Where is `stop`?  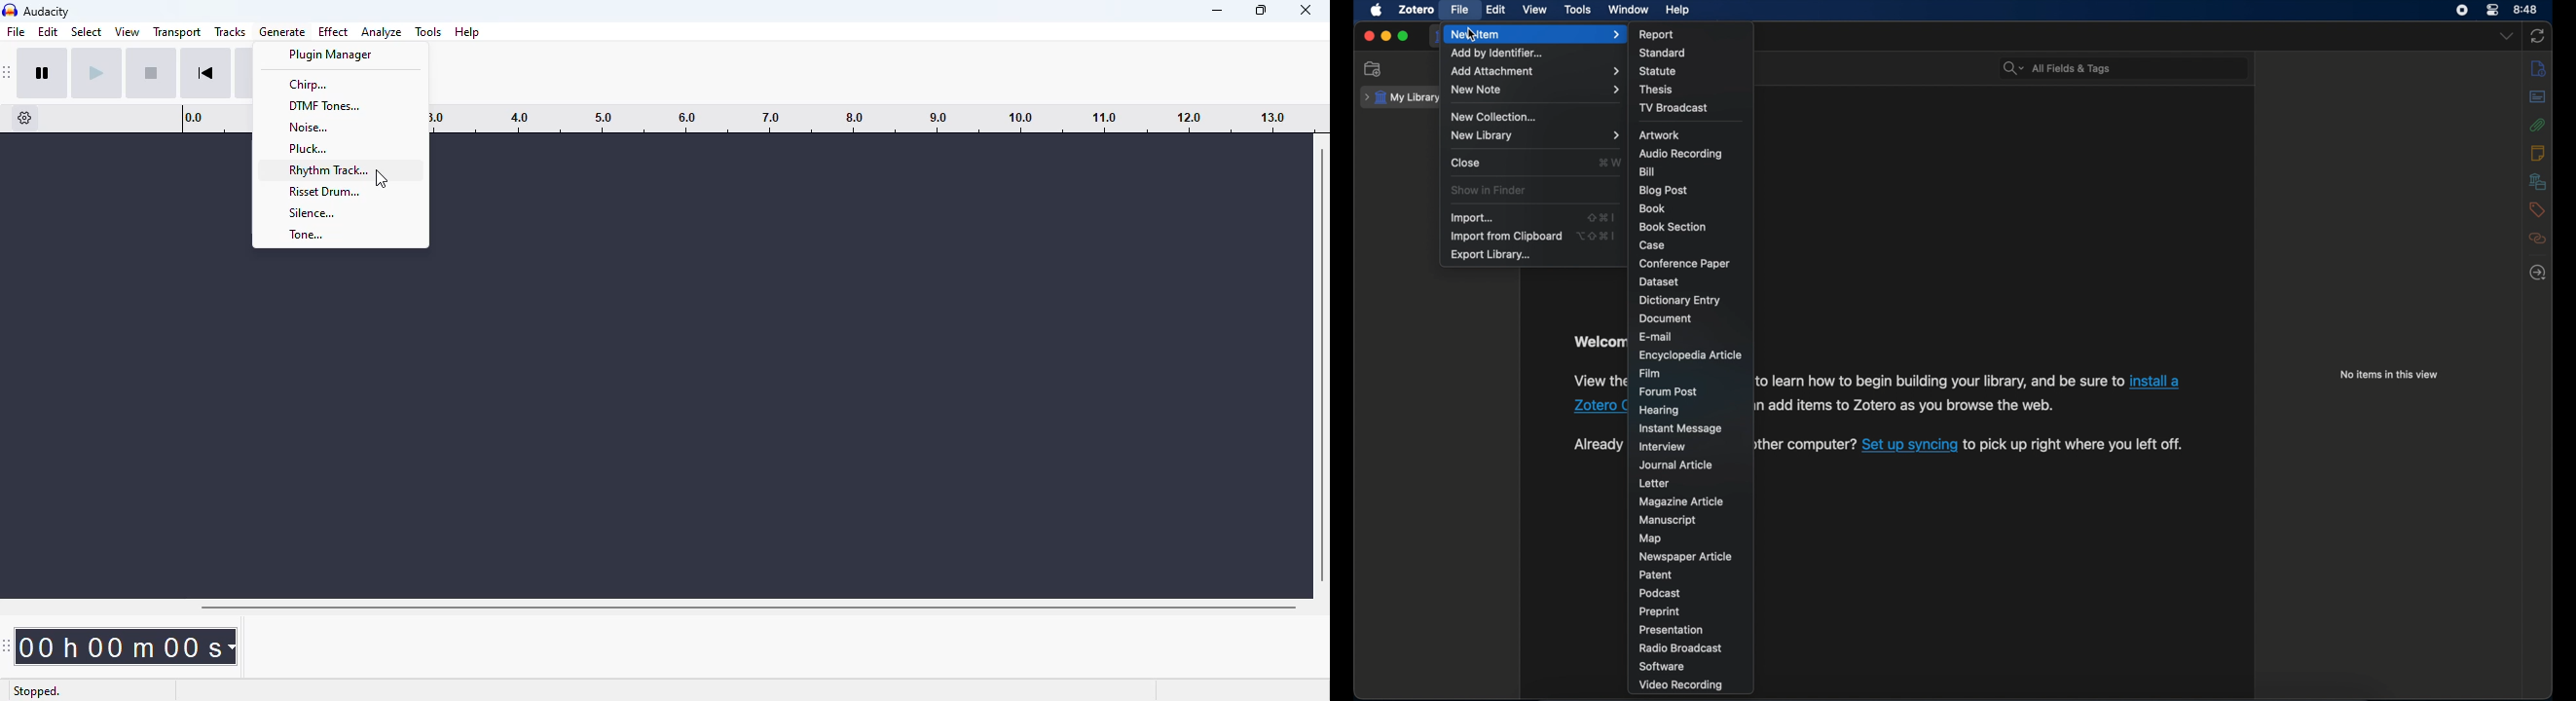 stop is located at coordinates (151, 73).